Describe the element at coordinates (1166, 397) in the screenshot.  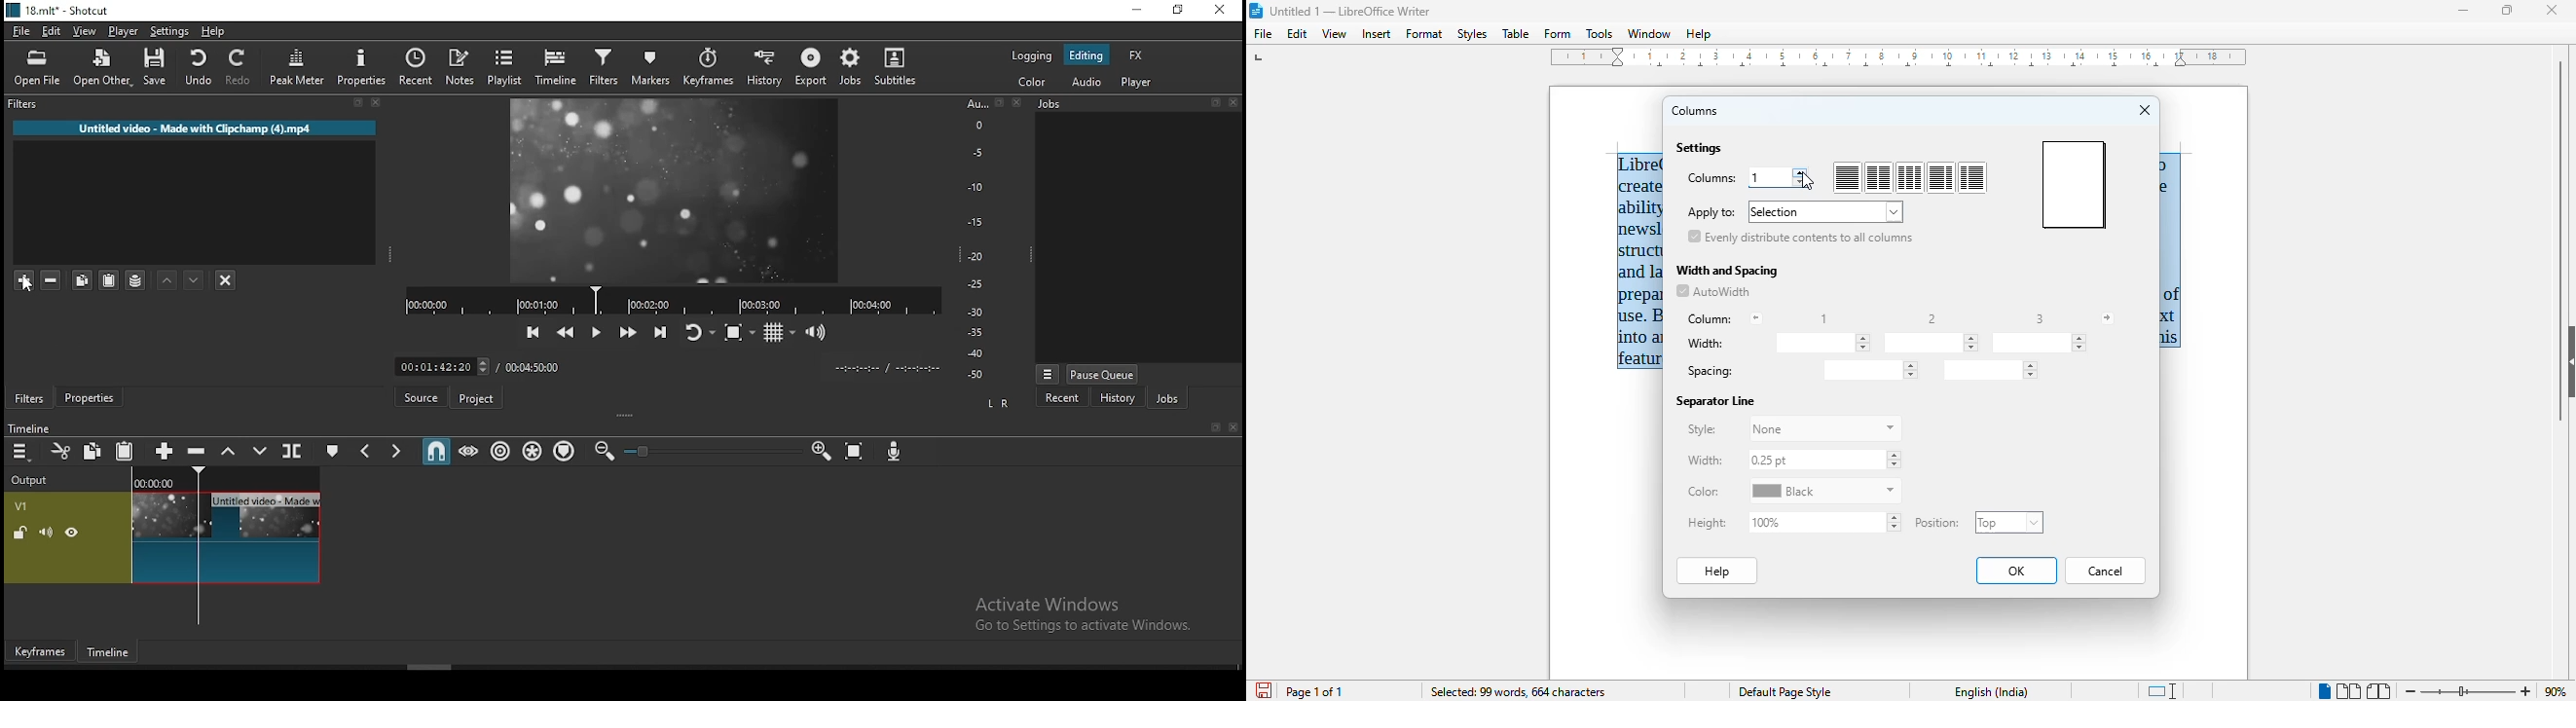
I see `jobs` at that location.